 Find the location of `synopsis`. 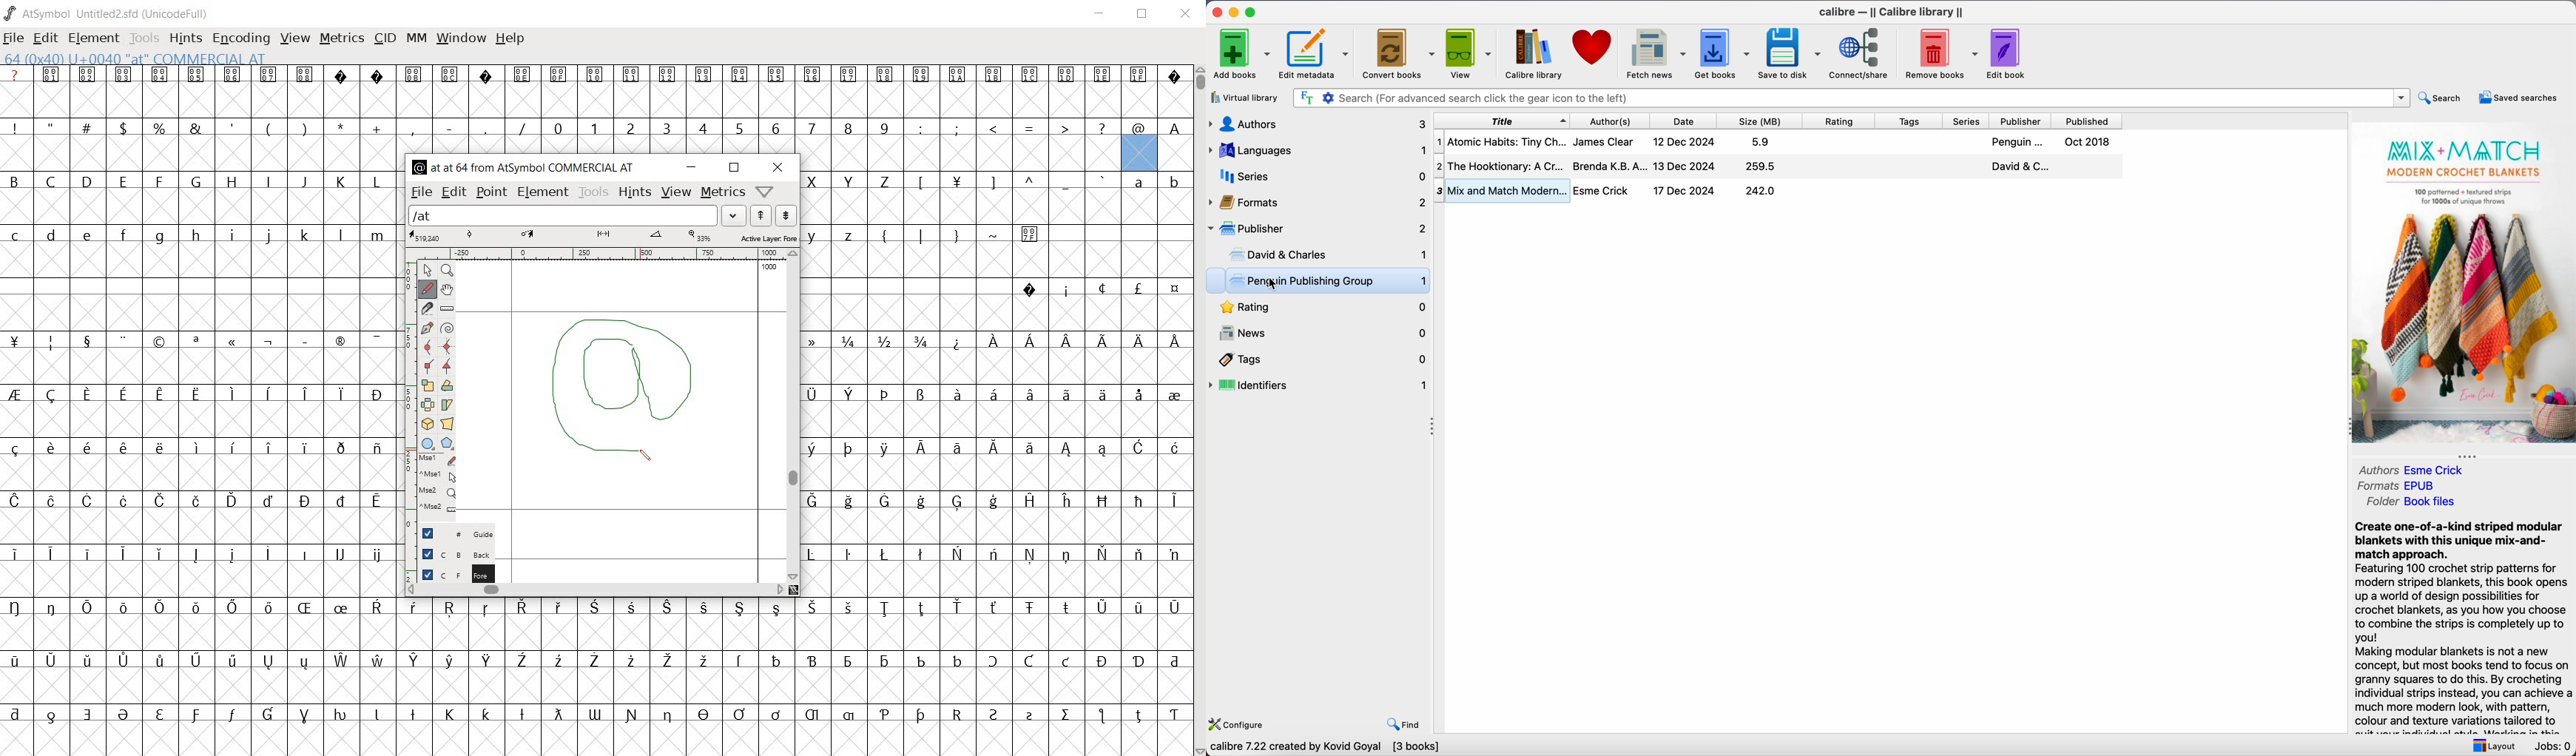

synopsis is located at coordinates (2462, 627).